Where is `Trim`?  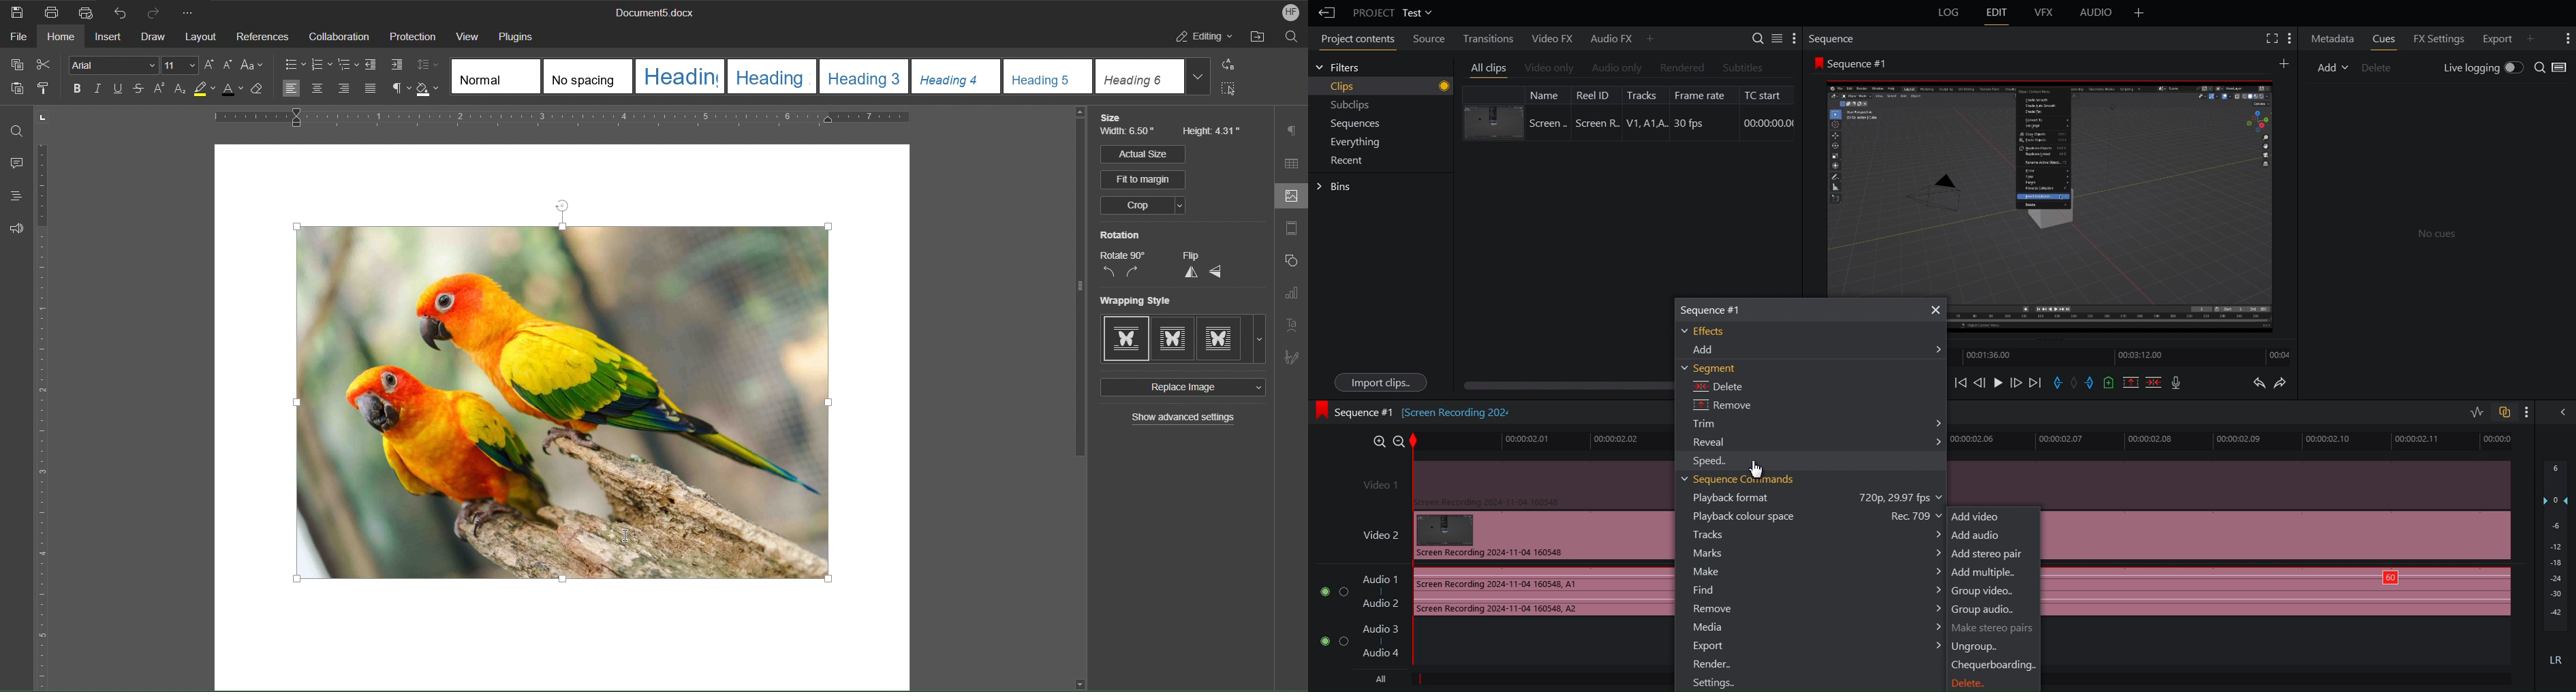 Trim is located at coordinates (1818, 423).